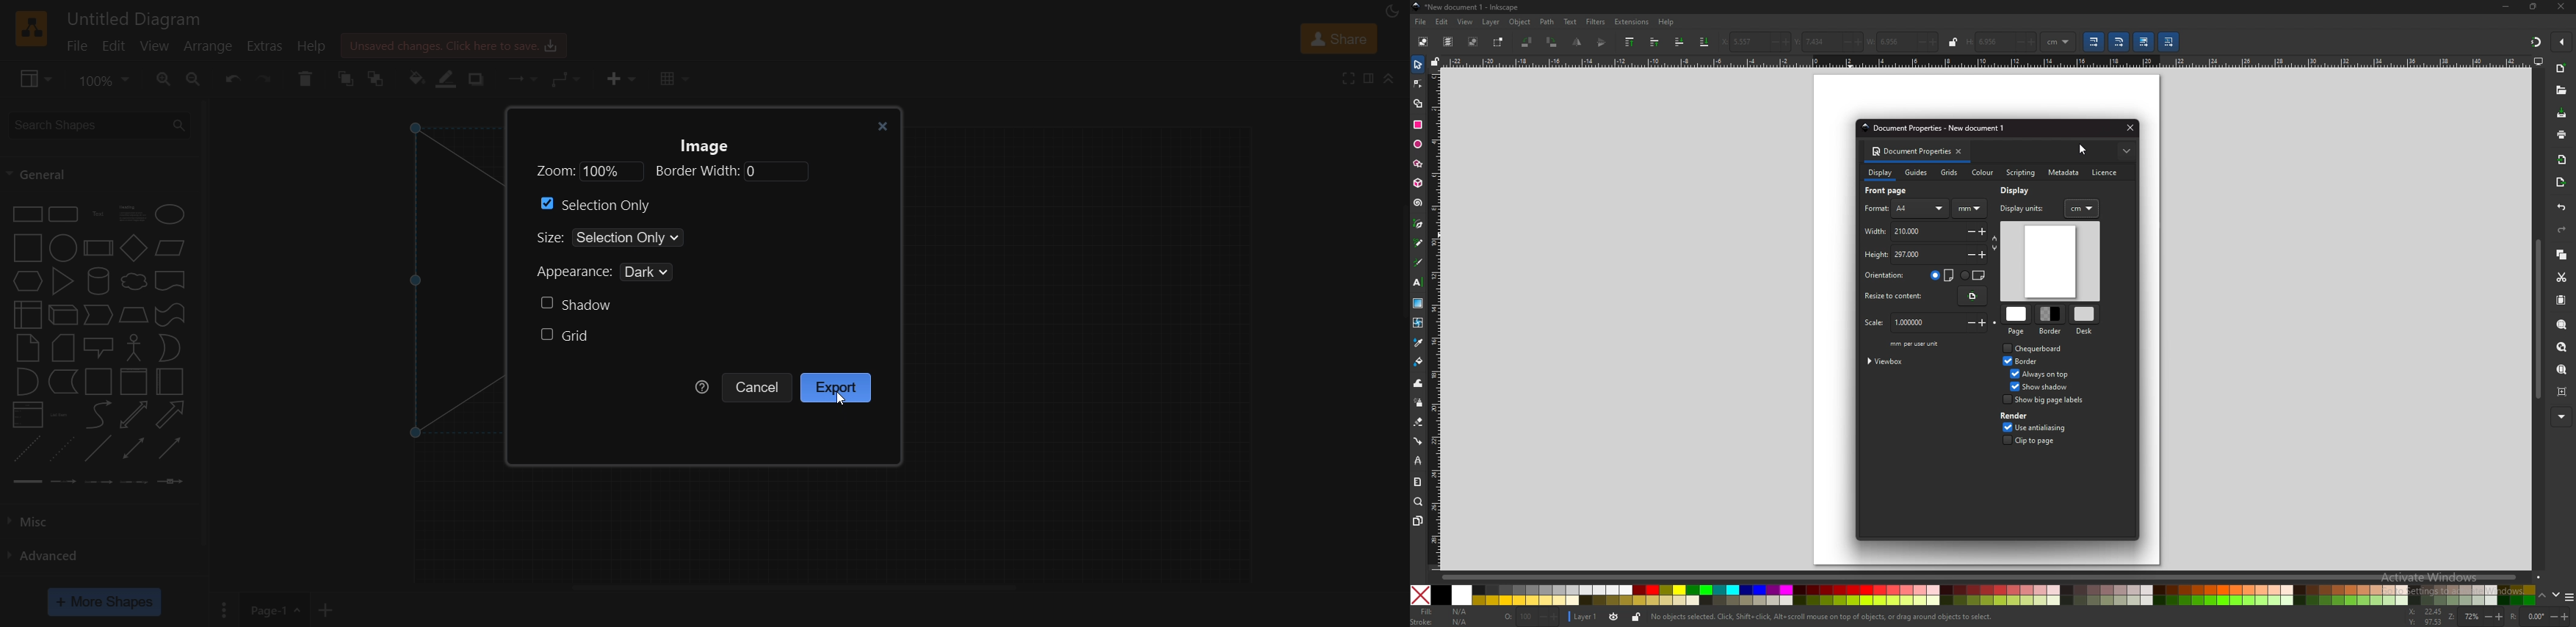  Describe the element at coordinates (1418, 361) in the screenshot. I see `paint bucket` at that location.